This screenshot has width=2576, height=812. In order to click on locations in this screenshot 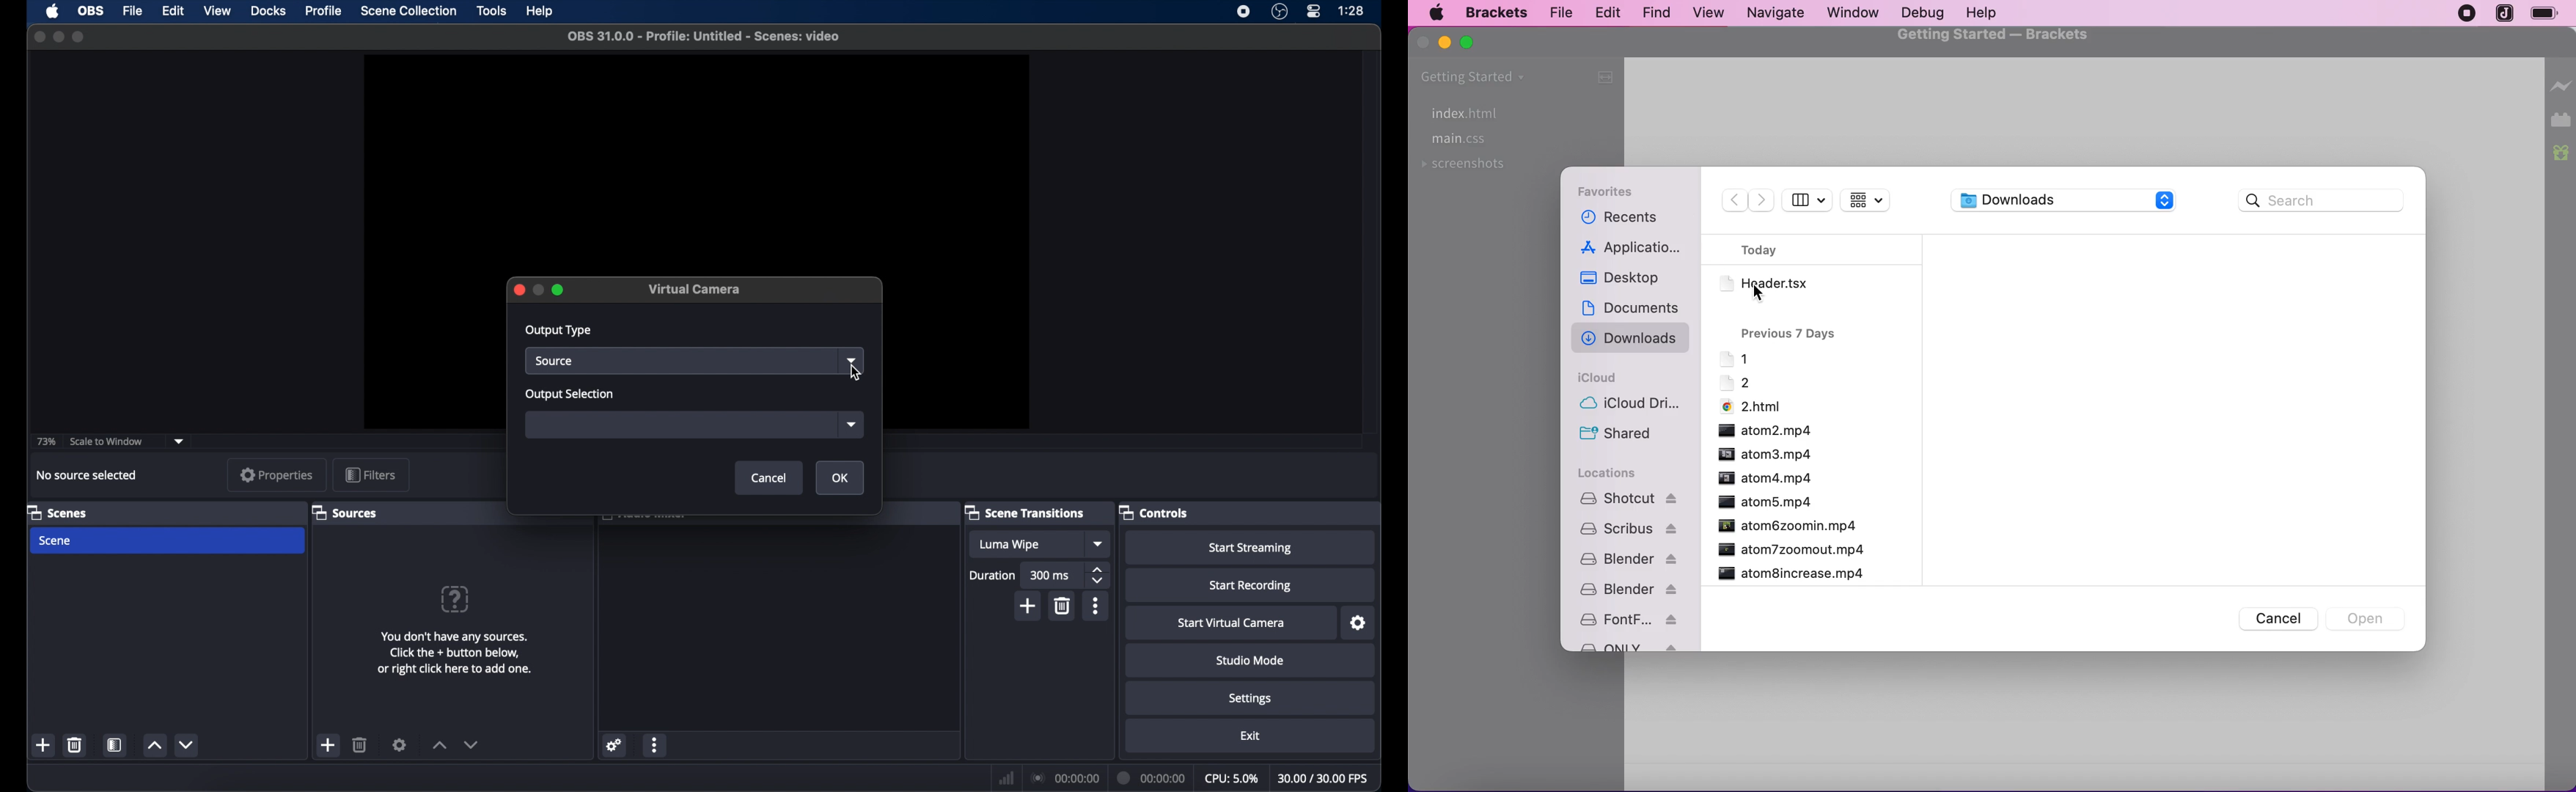, I will do `click(1613, 473)`.